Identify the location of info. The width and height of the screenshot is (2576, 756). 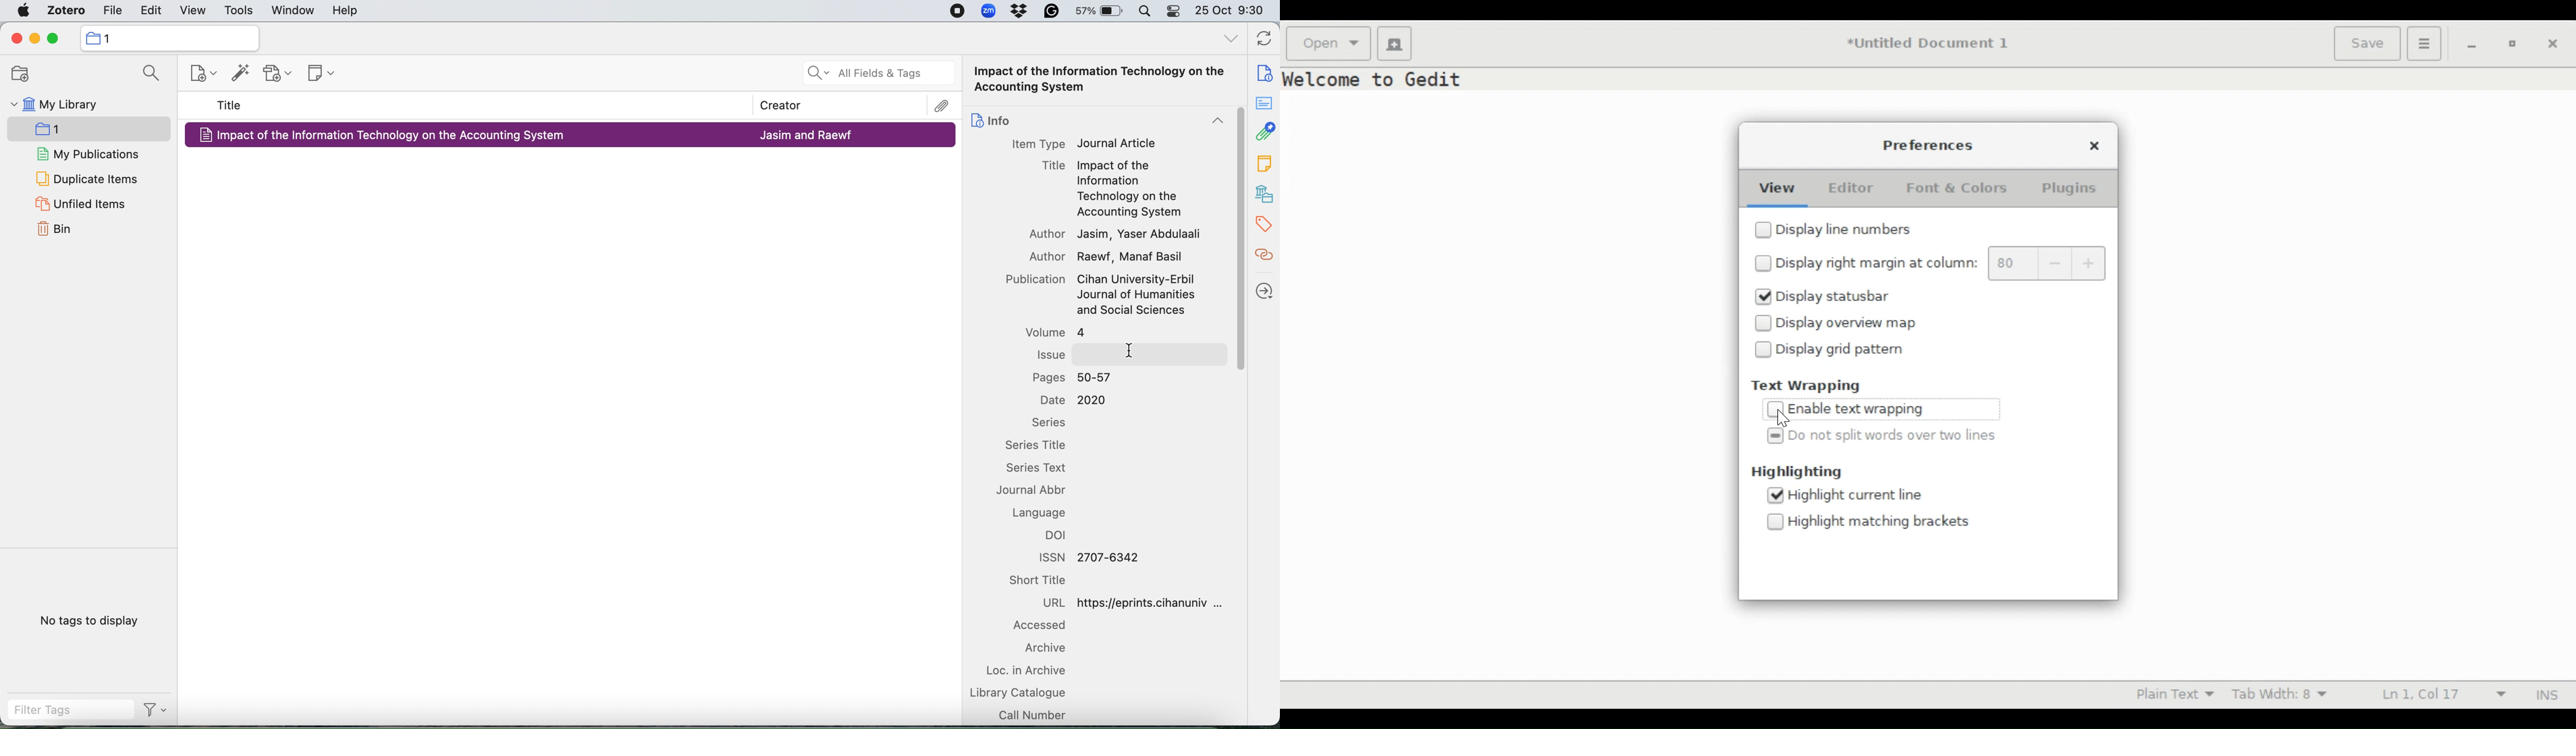
(1260, 69).